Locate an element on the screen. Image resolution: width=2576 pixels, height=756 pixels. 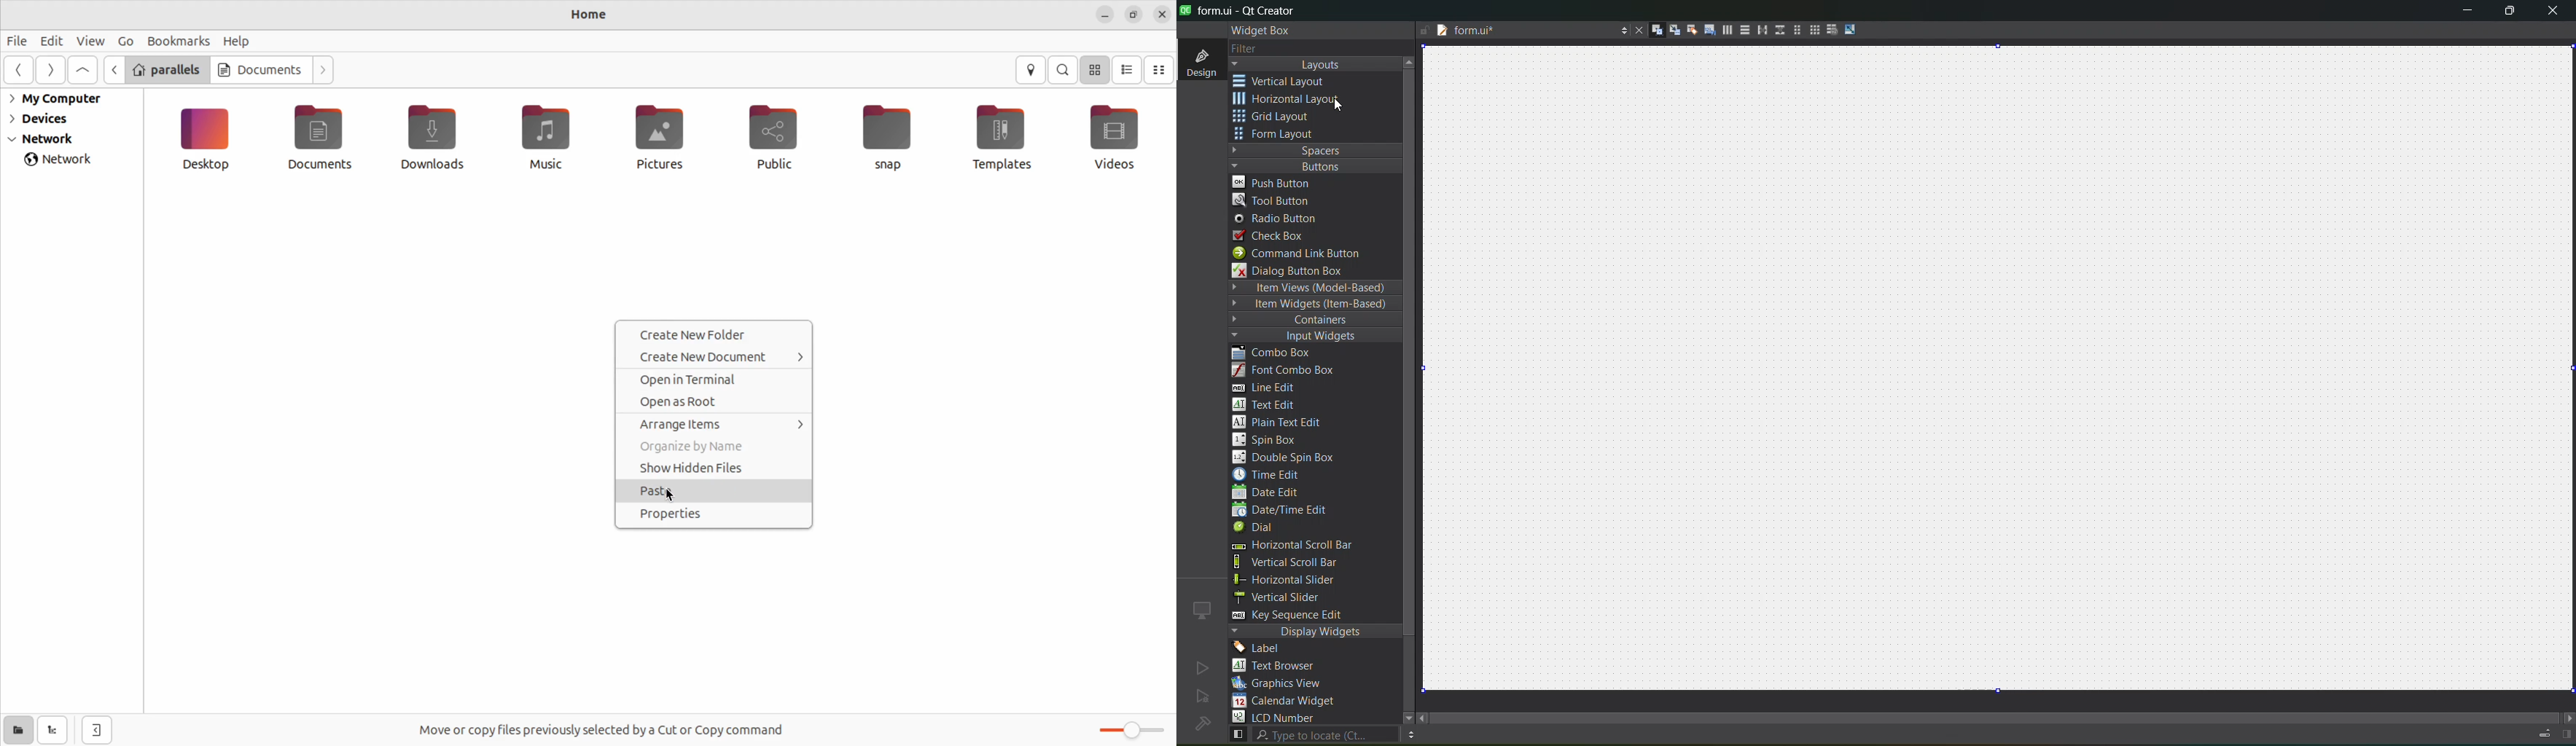
date/time edit is located at coordinates (1293, 511).